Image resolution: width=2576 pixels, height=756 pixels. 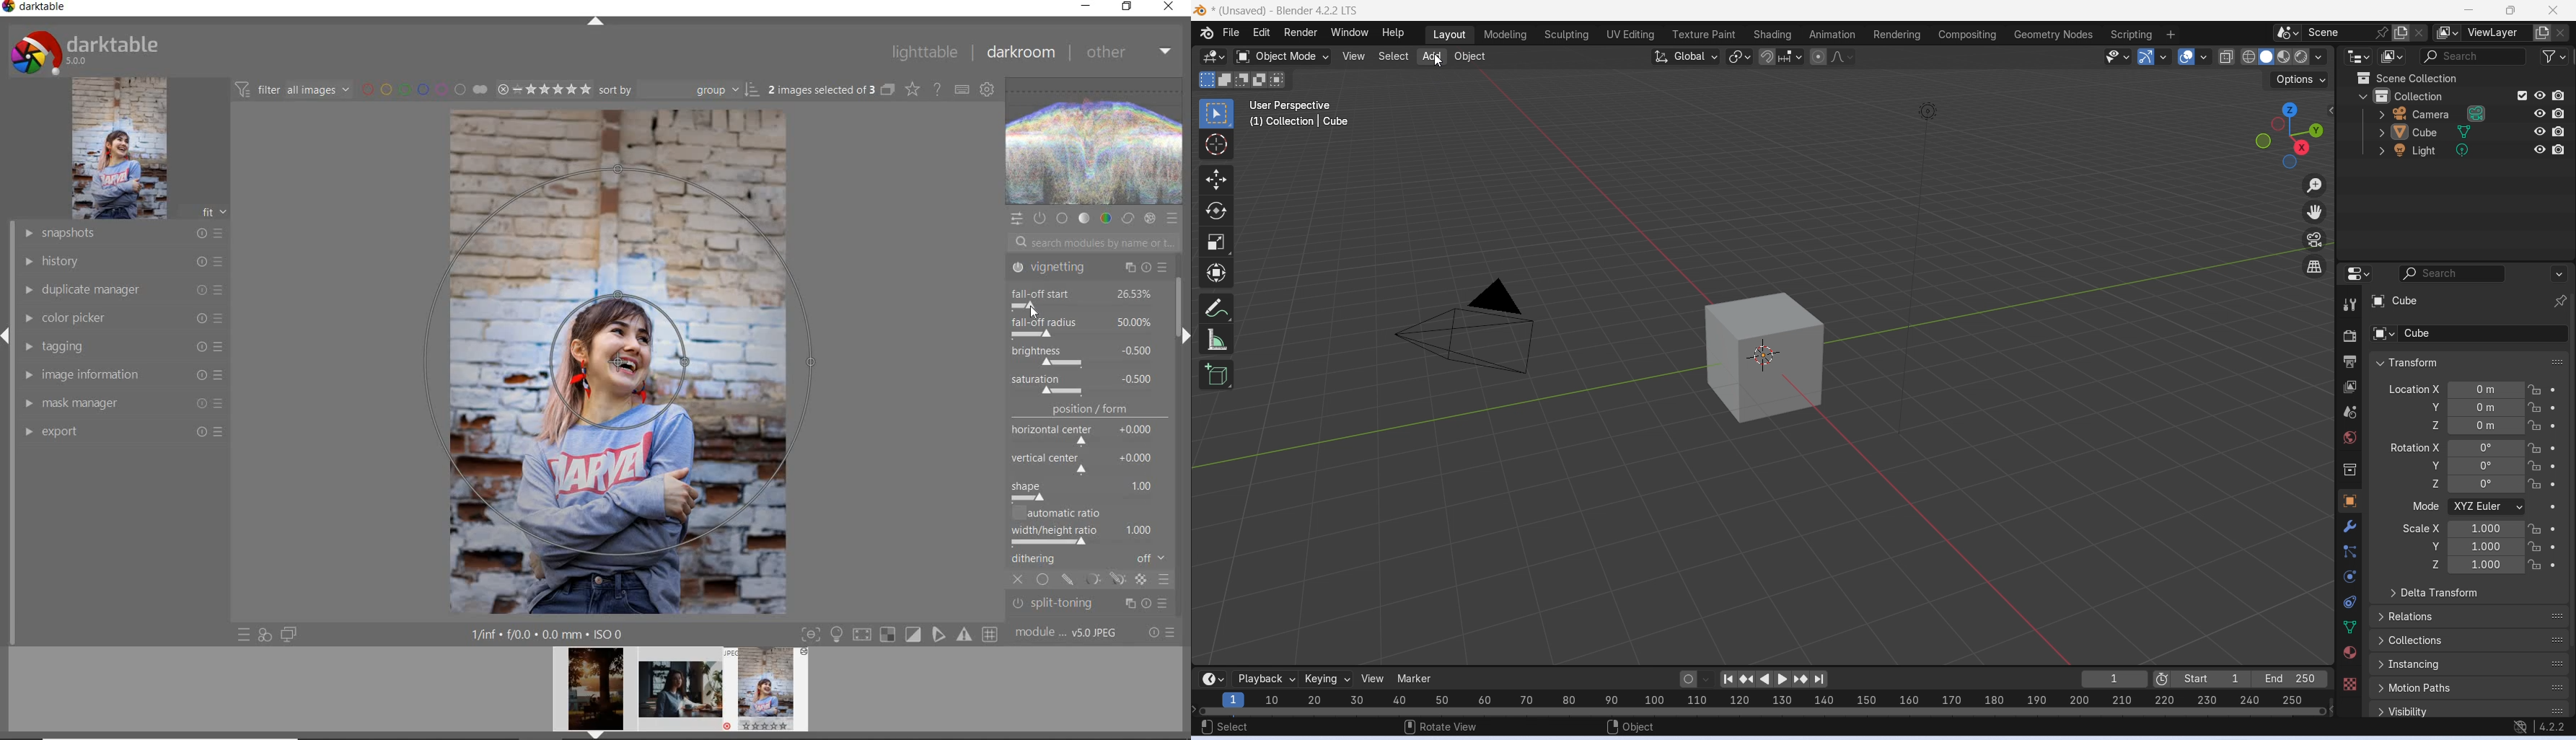 What do you see at coordinates (936, 88) in the screenshot?
I see `ENABLE ONLINE FOR HELP` at bounding box center [936, 88].